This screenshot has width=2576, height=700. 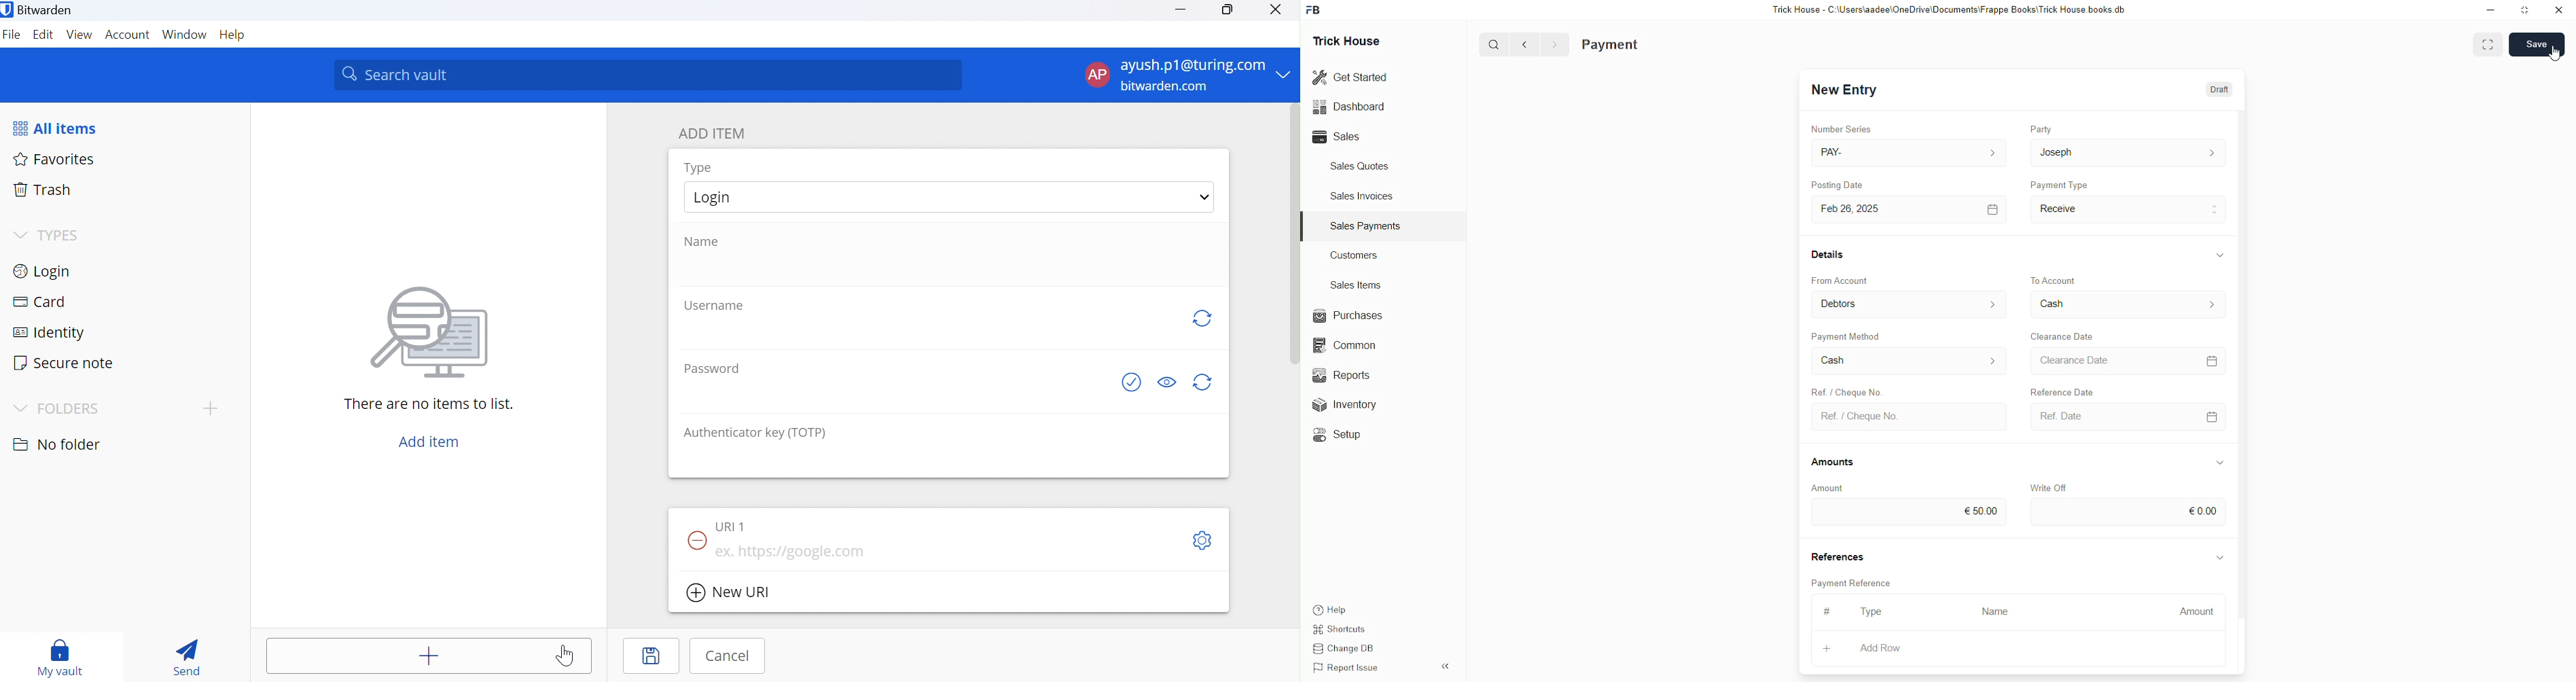 I want to click on Regenerate password, so click(x=1205, y=384).